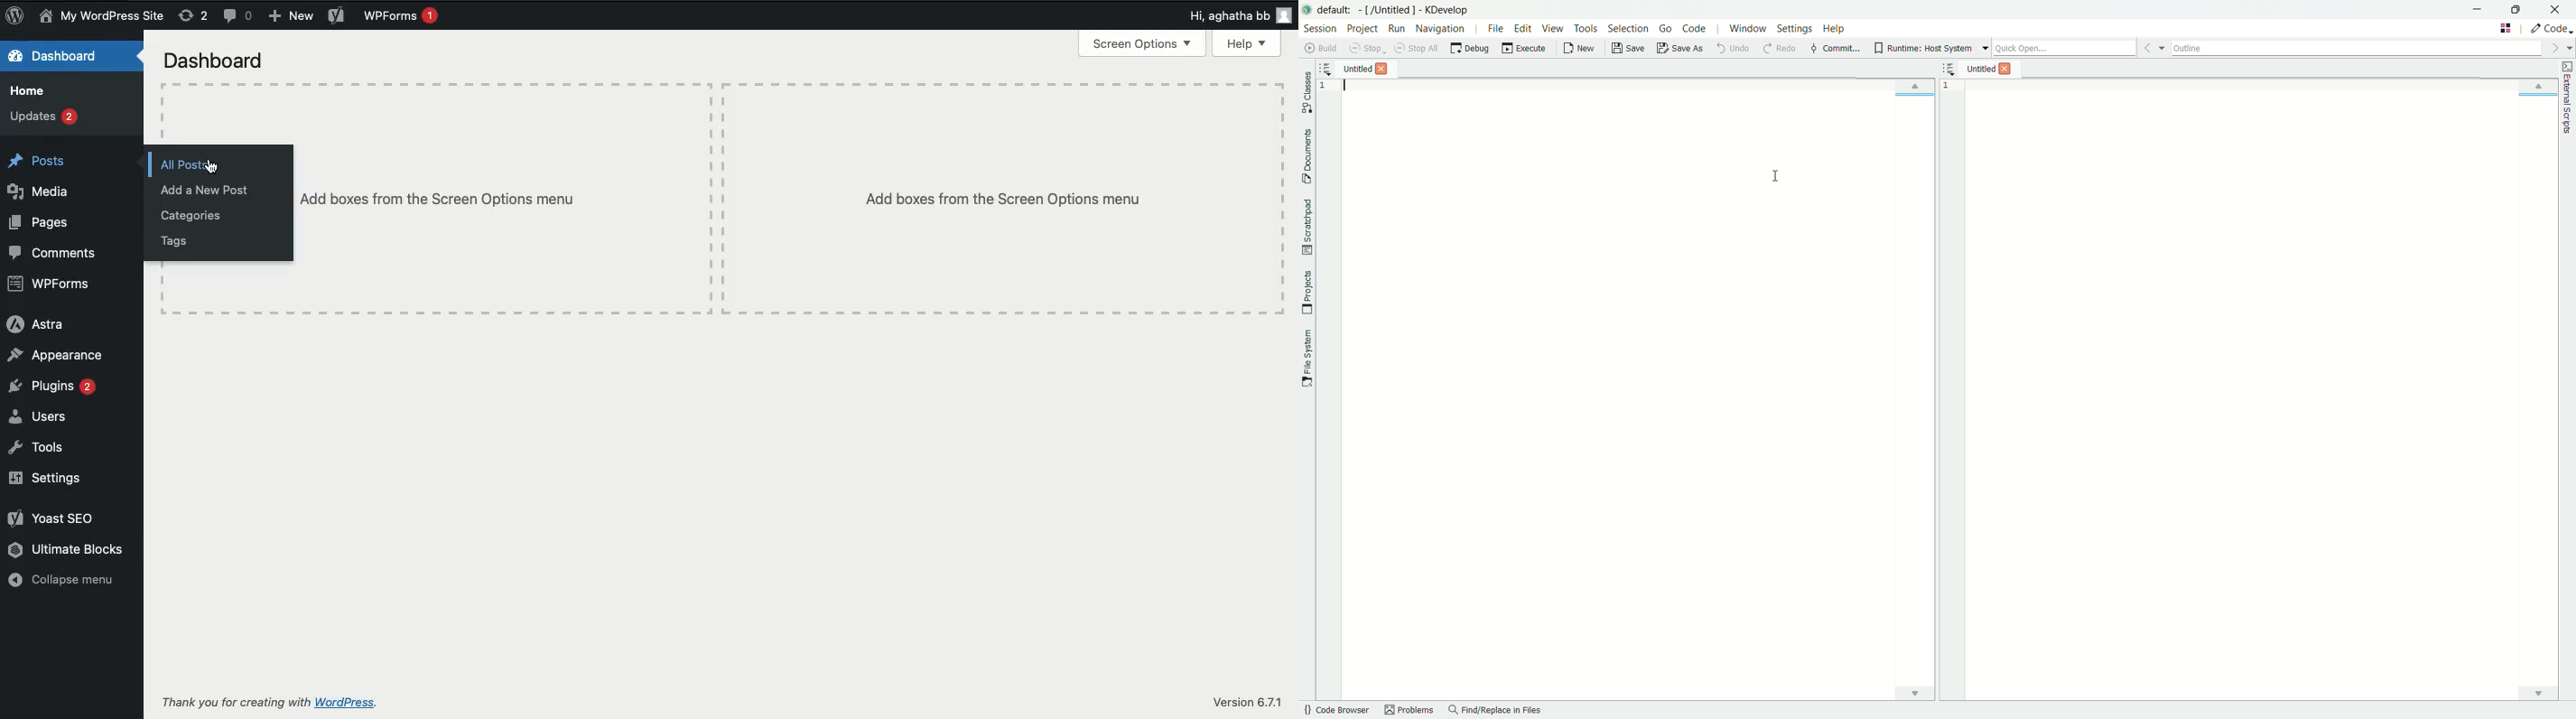 The height and width of the screenshot is (728, 2576). Describe the element at coordinates (191, 217) in the screenshot. I see `Categories` at that location.